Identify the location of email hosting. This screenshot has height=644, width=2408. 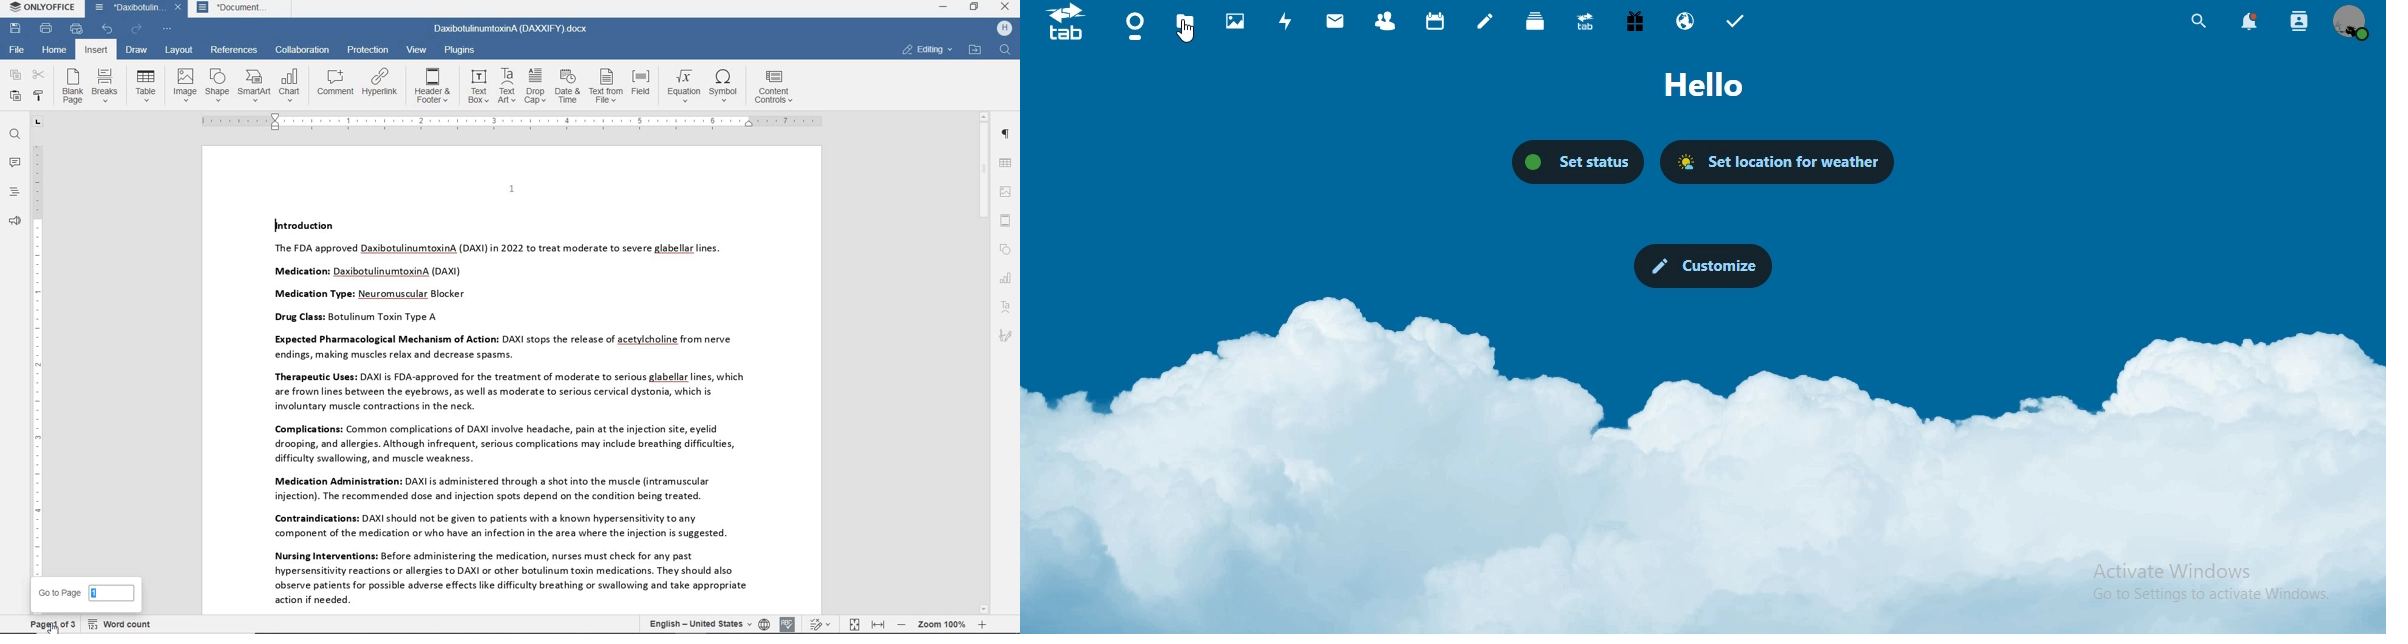
(1685, 21).